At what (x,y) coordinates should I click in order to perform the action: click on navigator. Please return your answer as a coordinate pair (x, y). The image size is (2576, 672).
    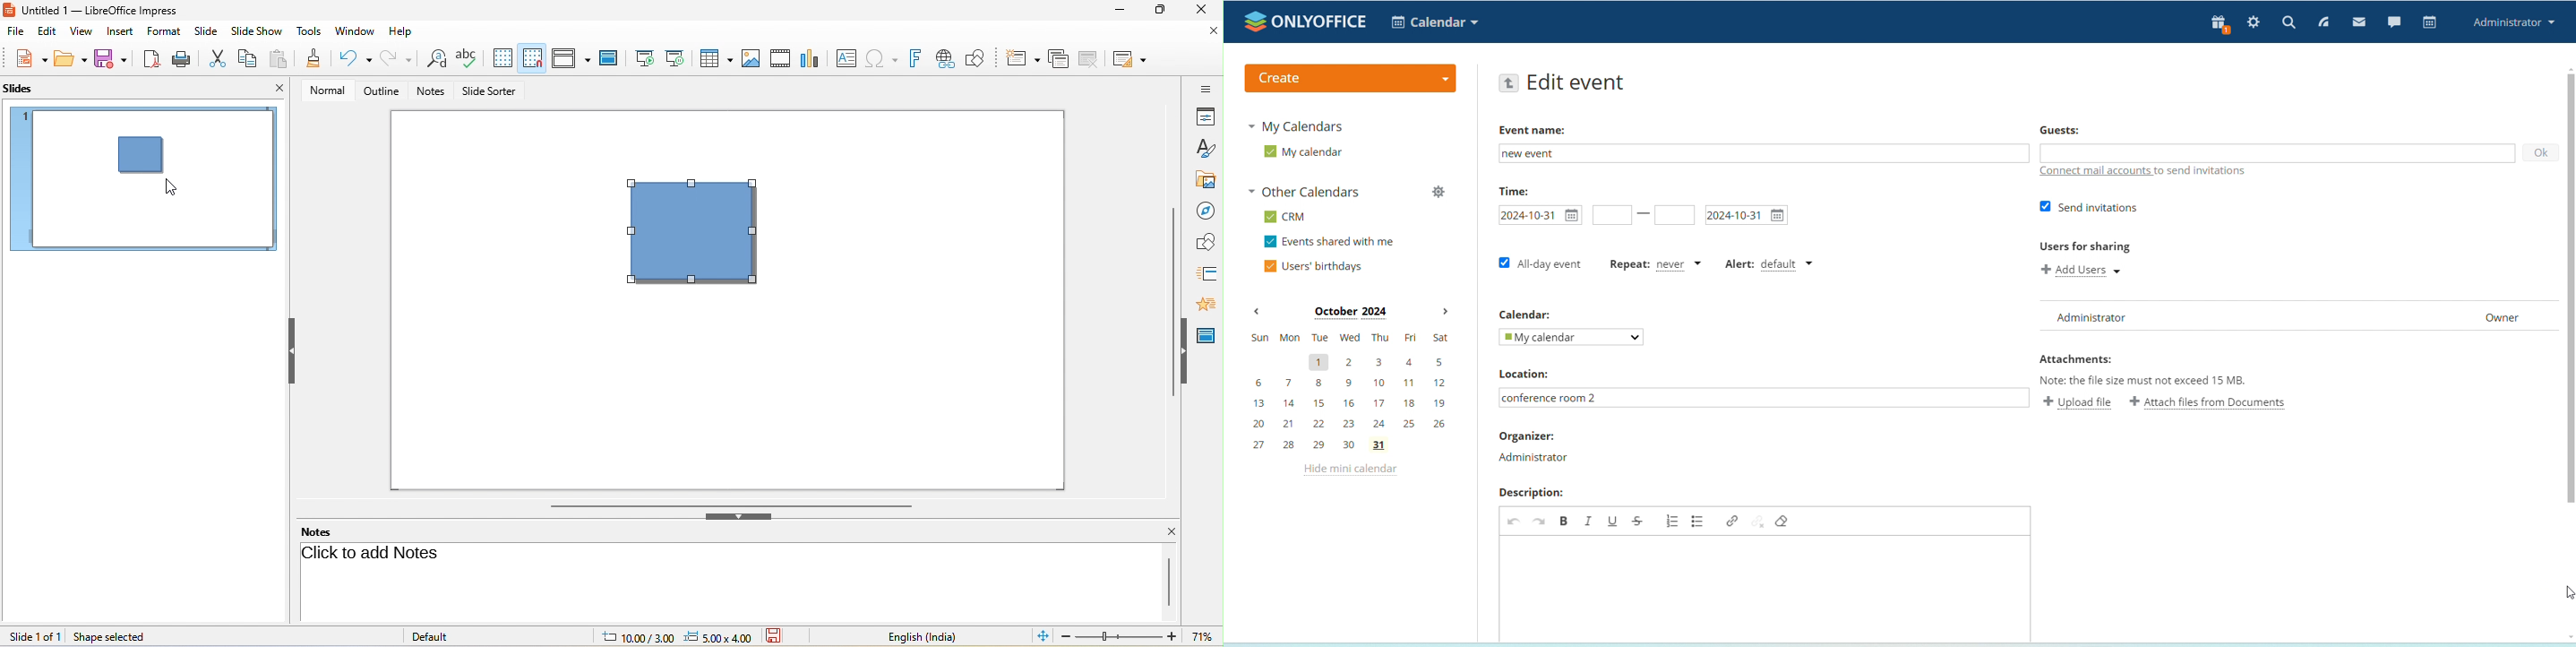
    Looking at the image, I should click on (1206, 208).